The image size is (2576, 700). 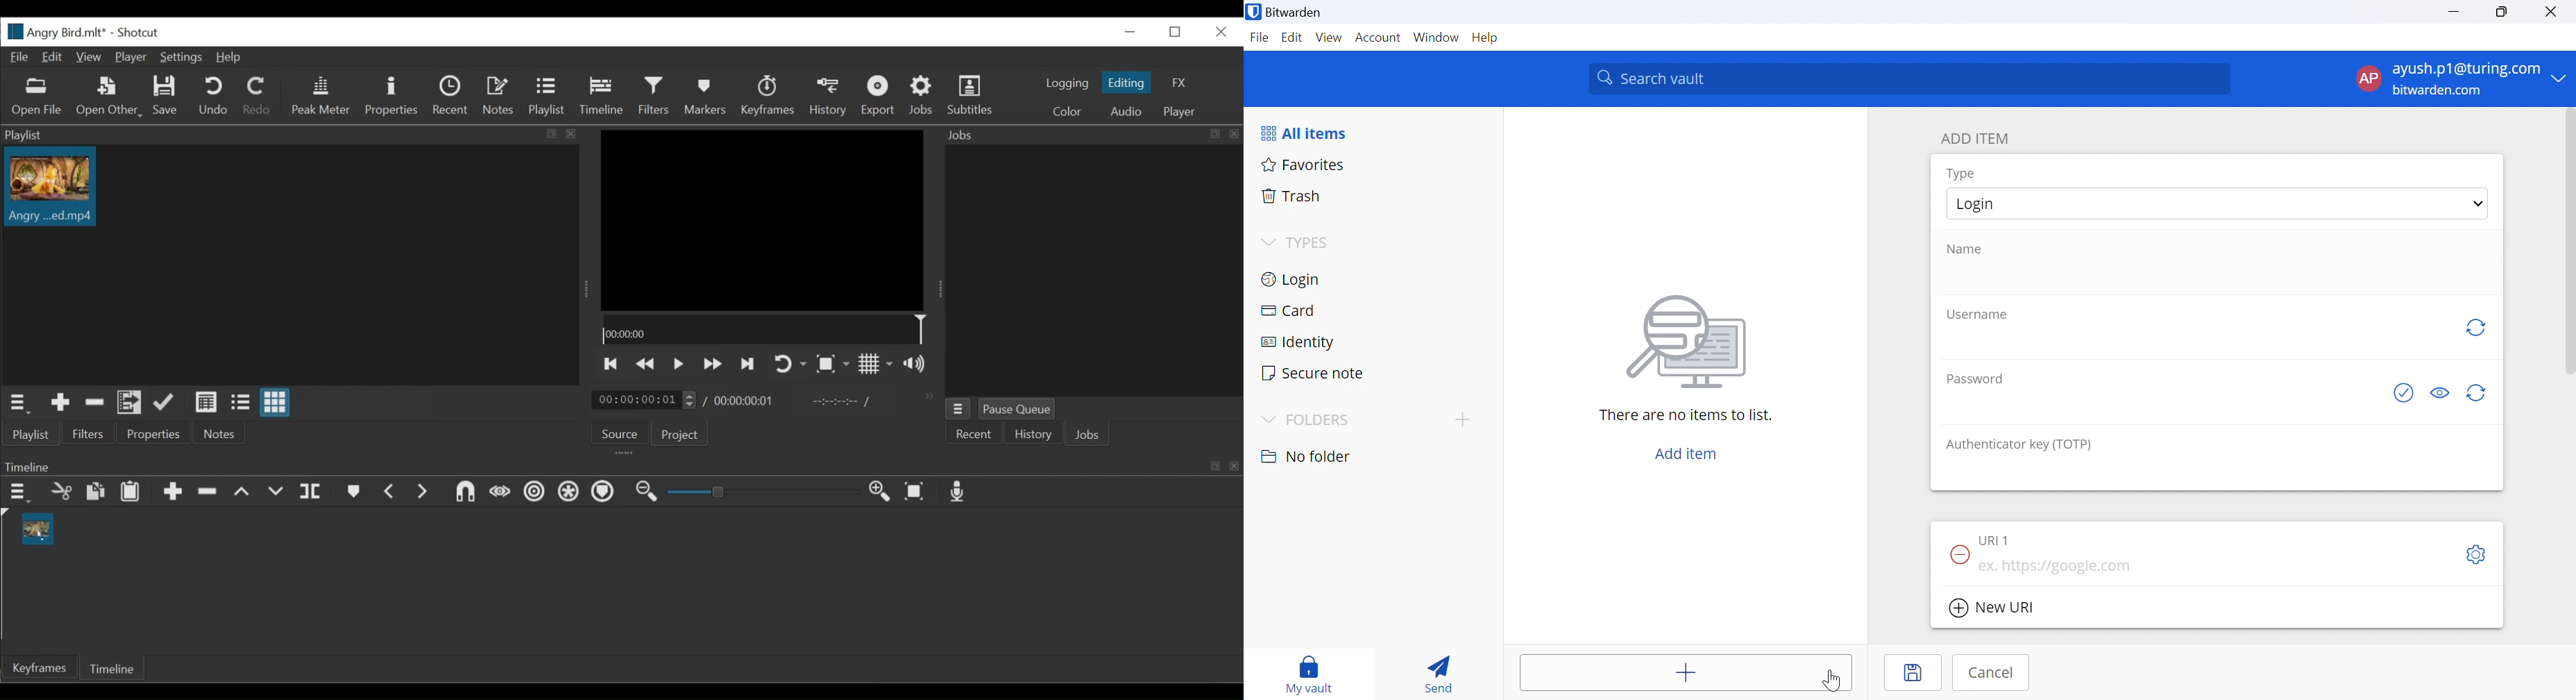 I want to click on ADD ITEM, so click(x=1978, y=137).